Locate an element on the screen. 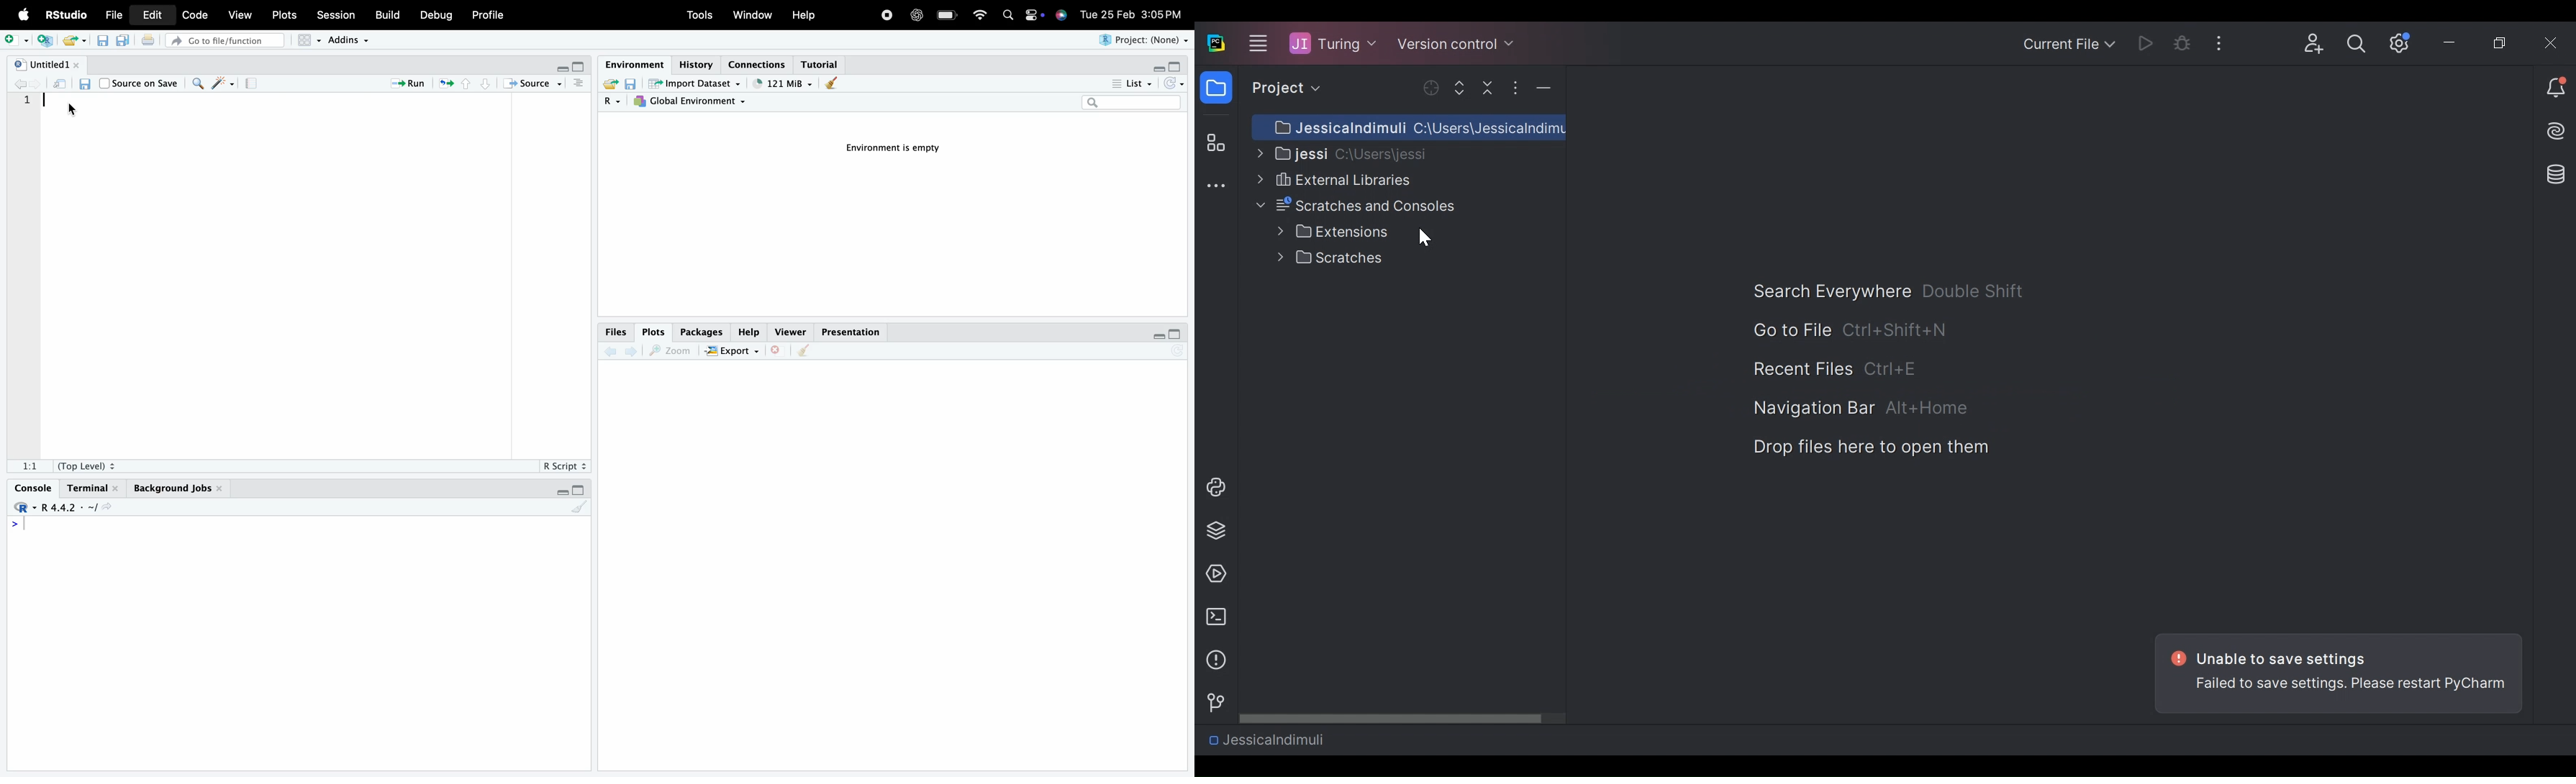  Apple widget is located at coordinates (1035, 16).